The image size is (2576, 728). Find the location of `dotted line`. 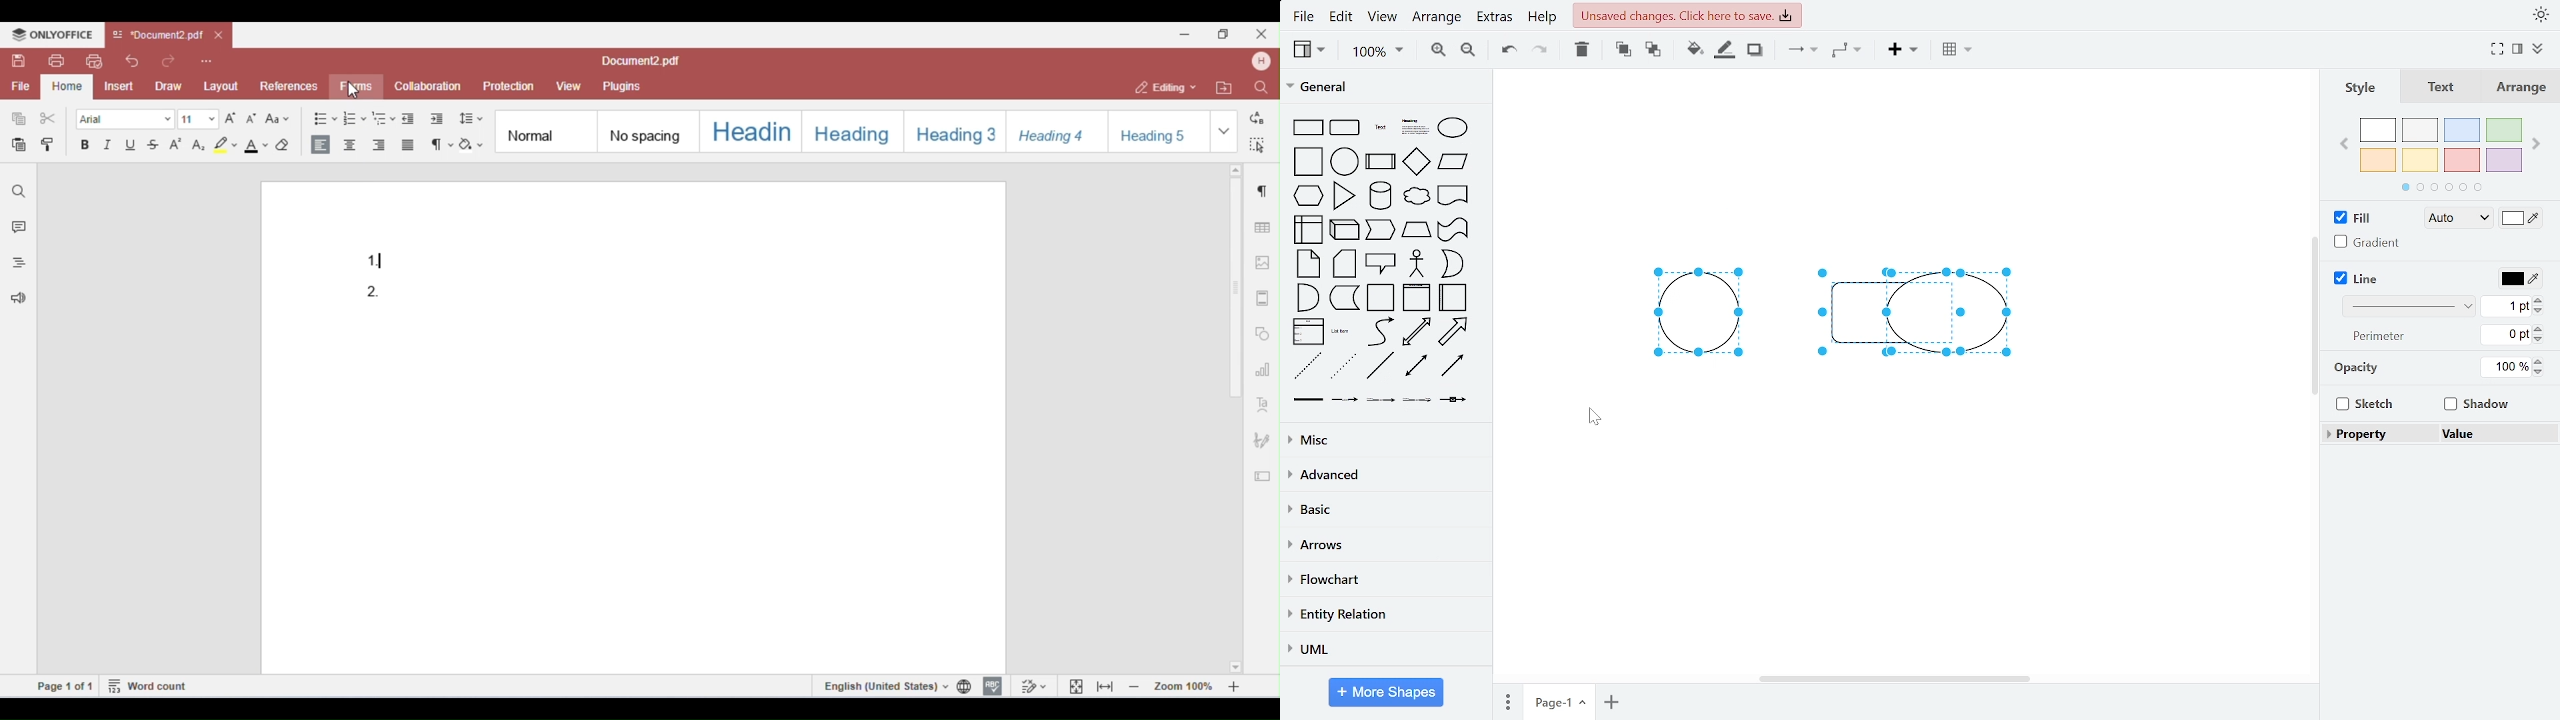

dotted line is located at coordinates (1344, 367).